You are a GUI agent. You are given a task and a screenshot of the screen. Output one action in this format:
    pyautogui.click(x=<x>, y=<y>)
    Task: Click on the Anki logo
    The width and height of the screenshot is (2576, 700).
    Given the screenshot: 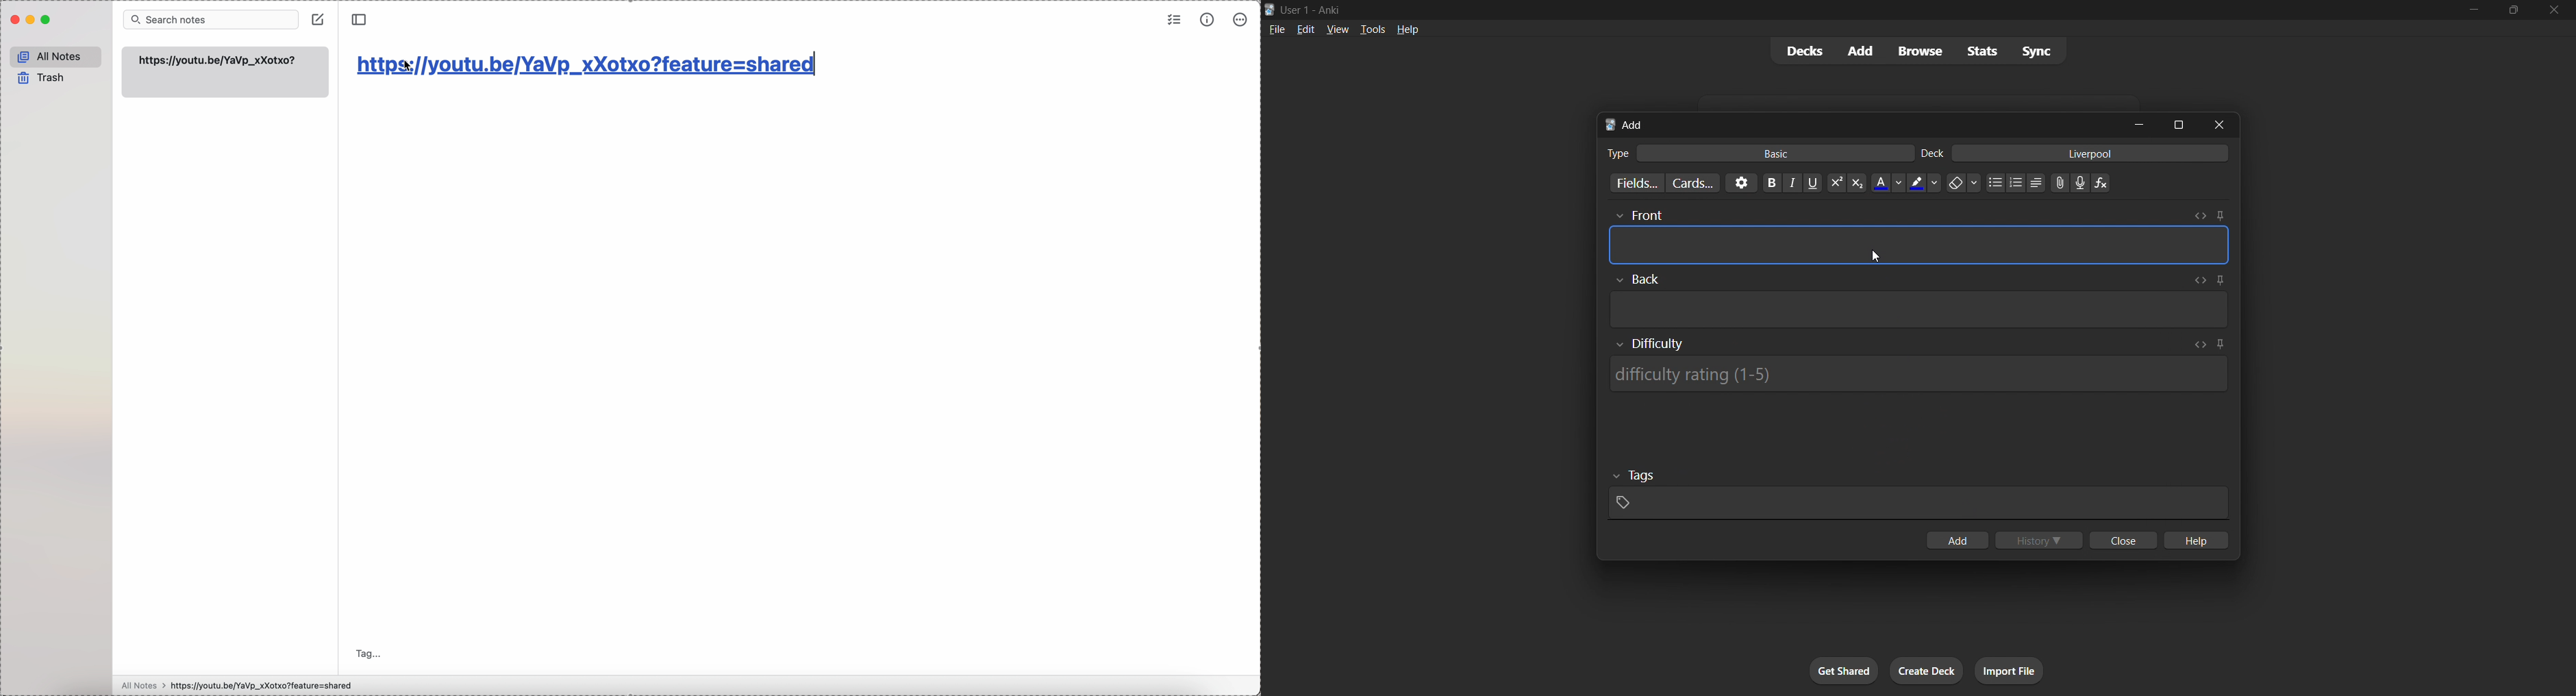 What is the action you would take?
    pyautogui.click(x=1270, y=10)
    